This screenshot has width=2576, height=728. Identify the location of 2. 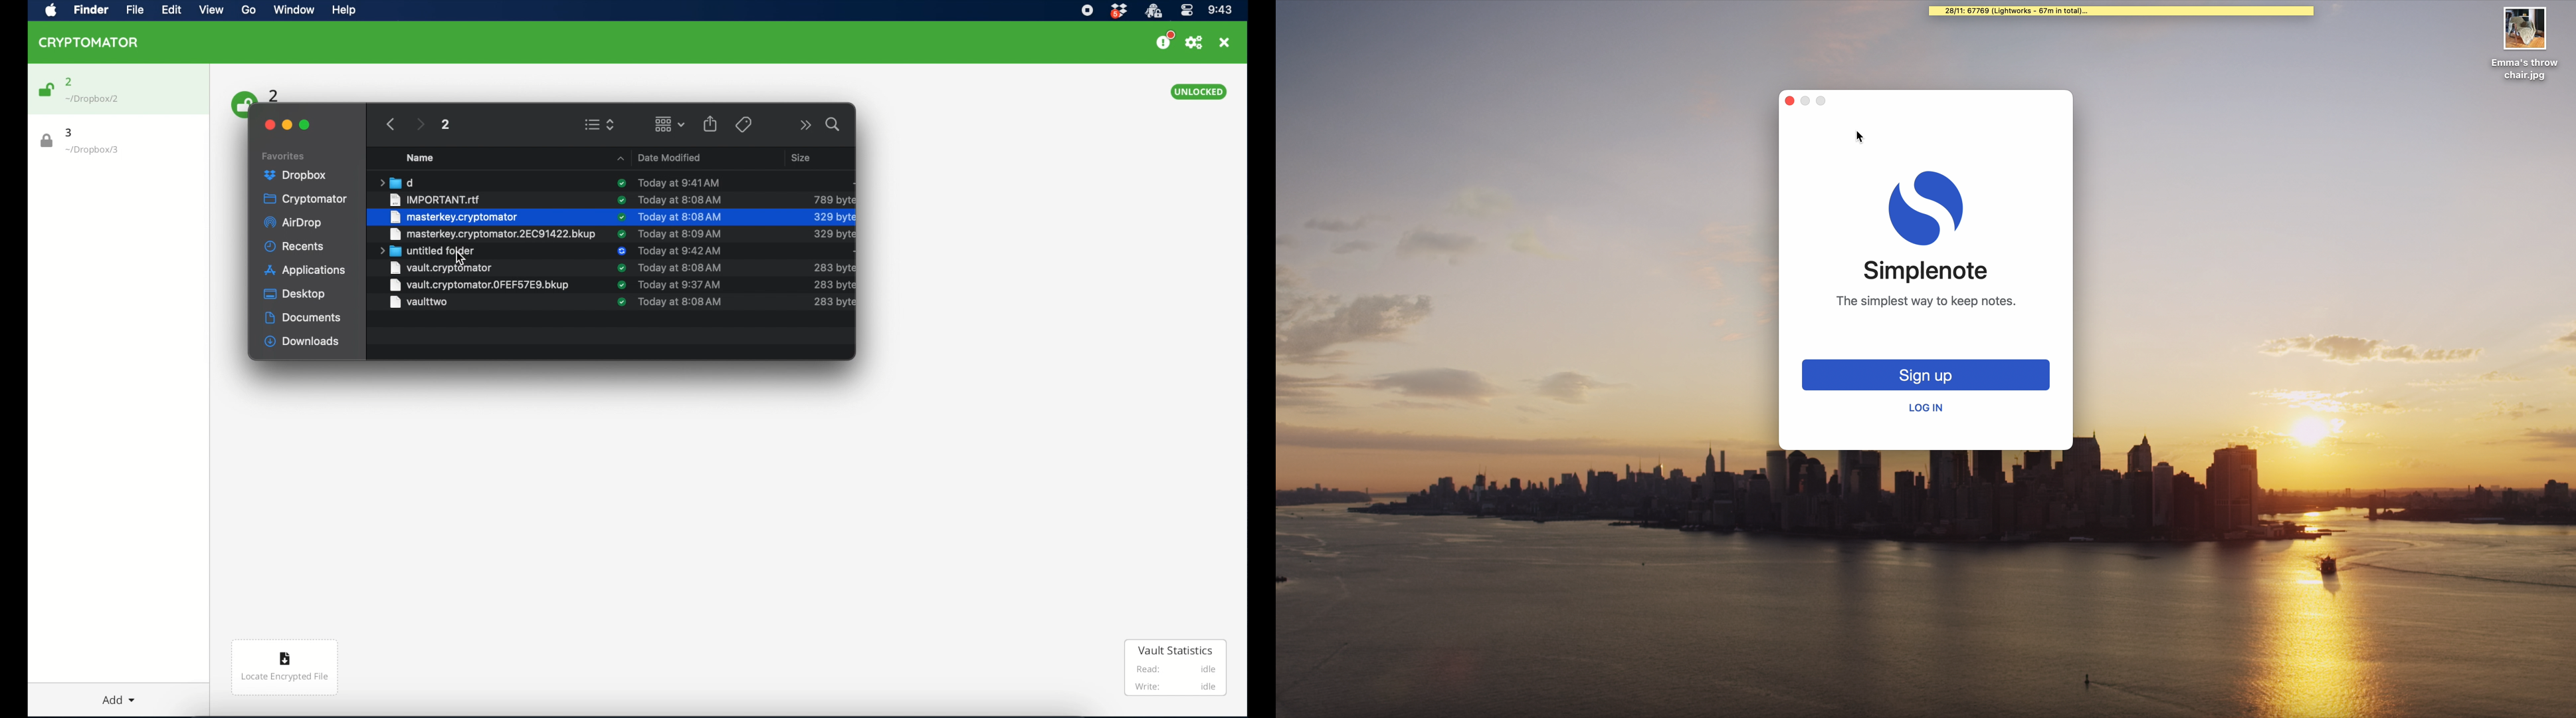
(445, 124).